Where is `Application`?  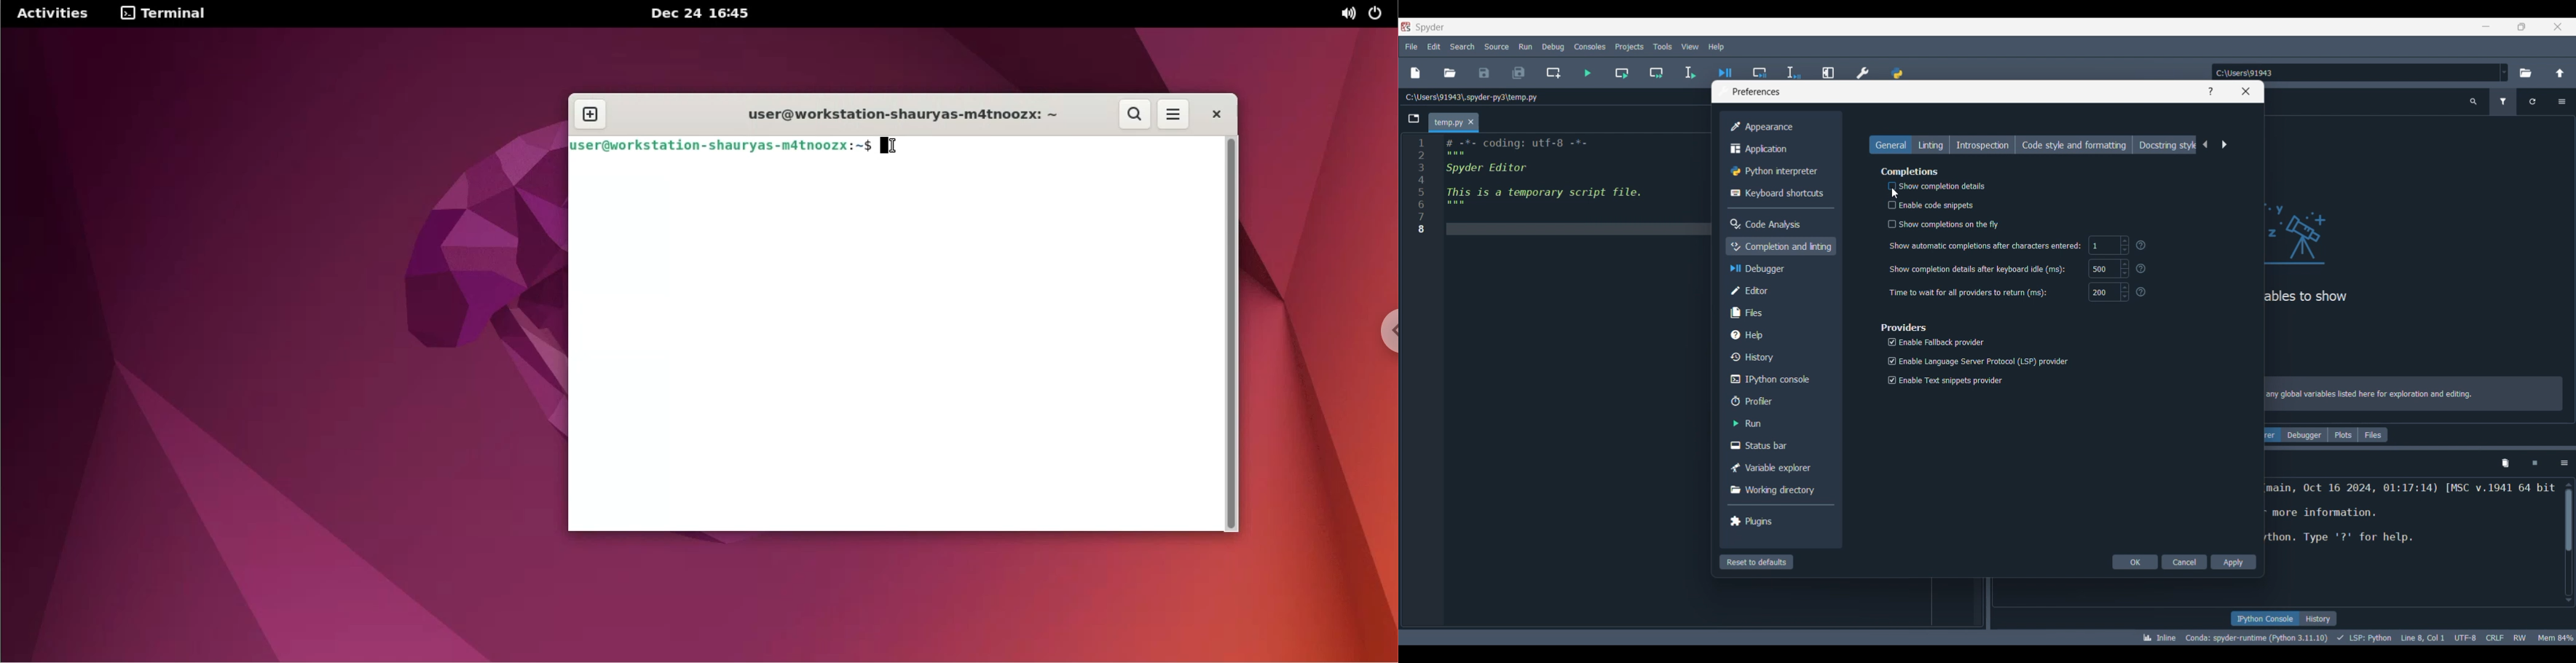
Application is located at coordinates (1778, 149).